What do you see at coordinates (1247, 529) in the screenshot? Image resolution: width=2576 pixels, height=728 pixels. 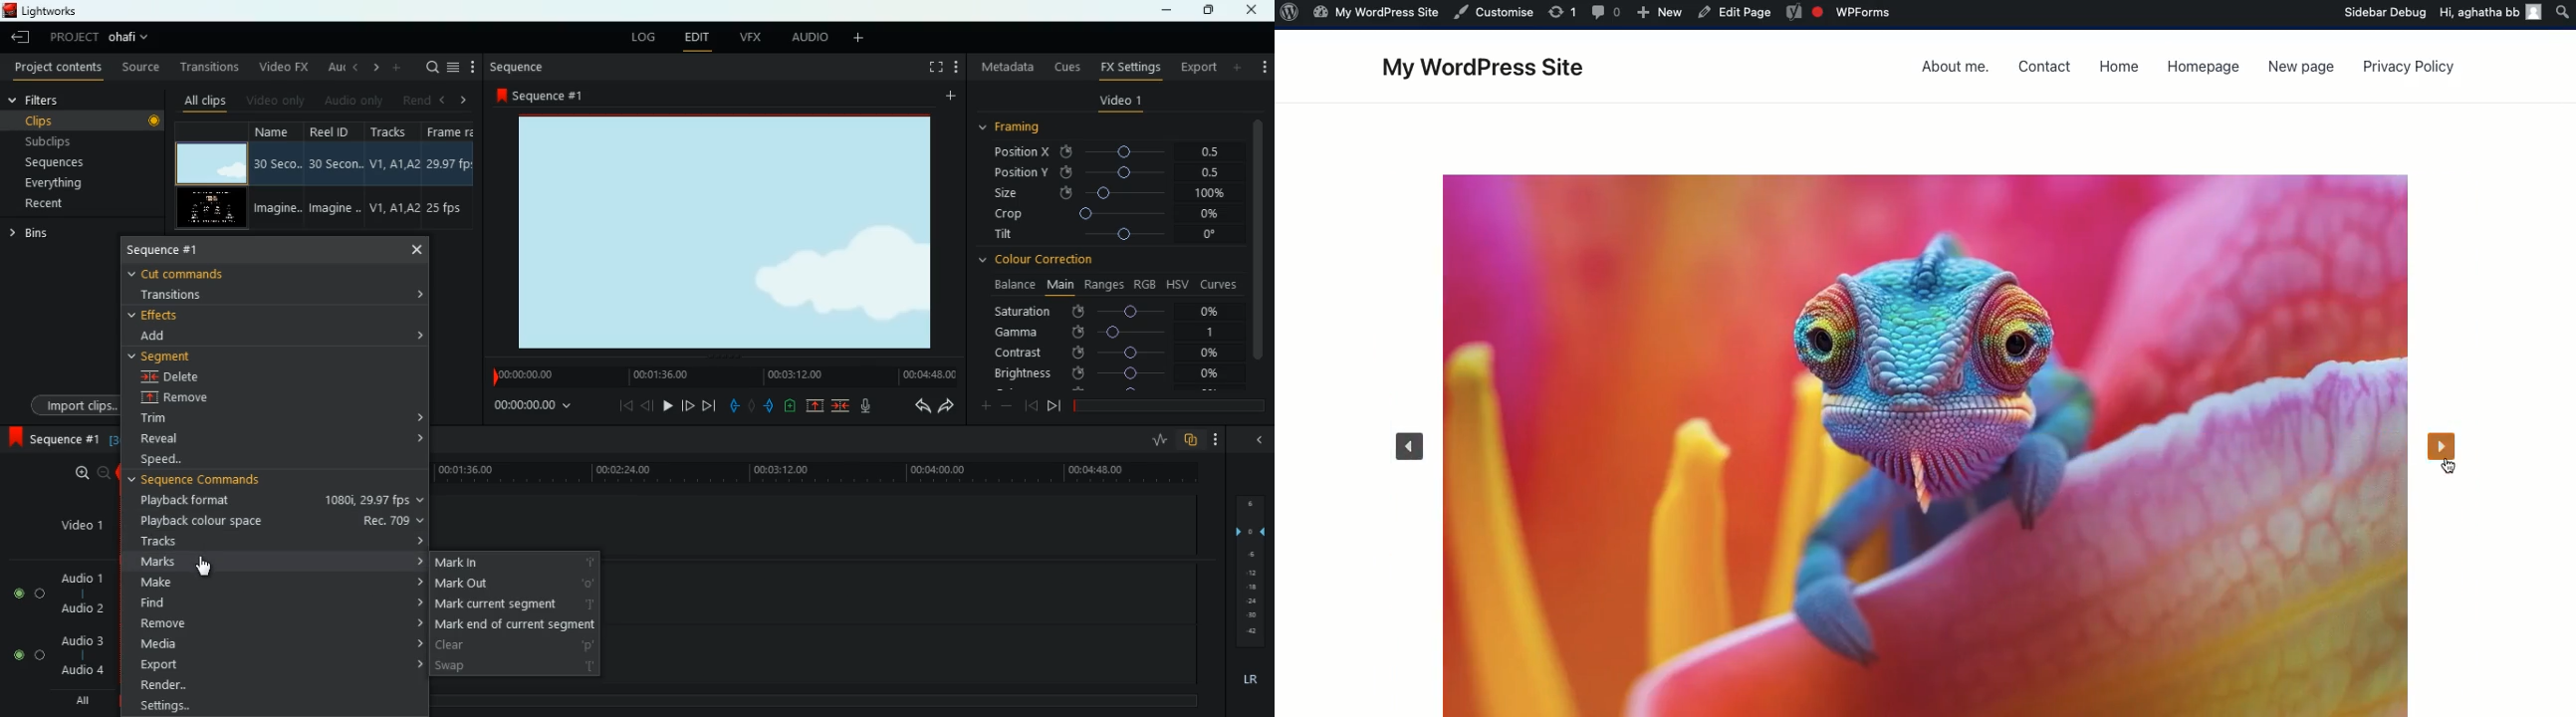 I see `0 (layer)` at bounding box center [1247, 529].